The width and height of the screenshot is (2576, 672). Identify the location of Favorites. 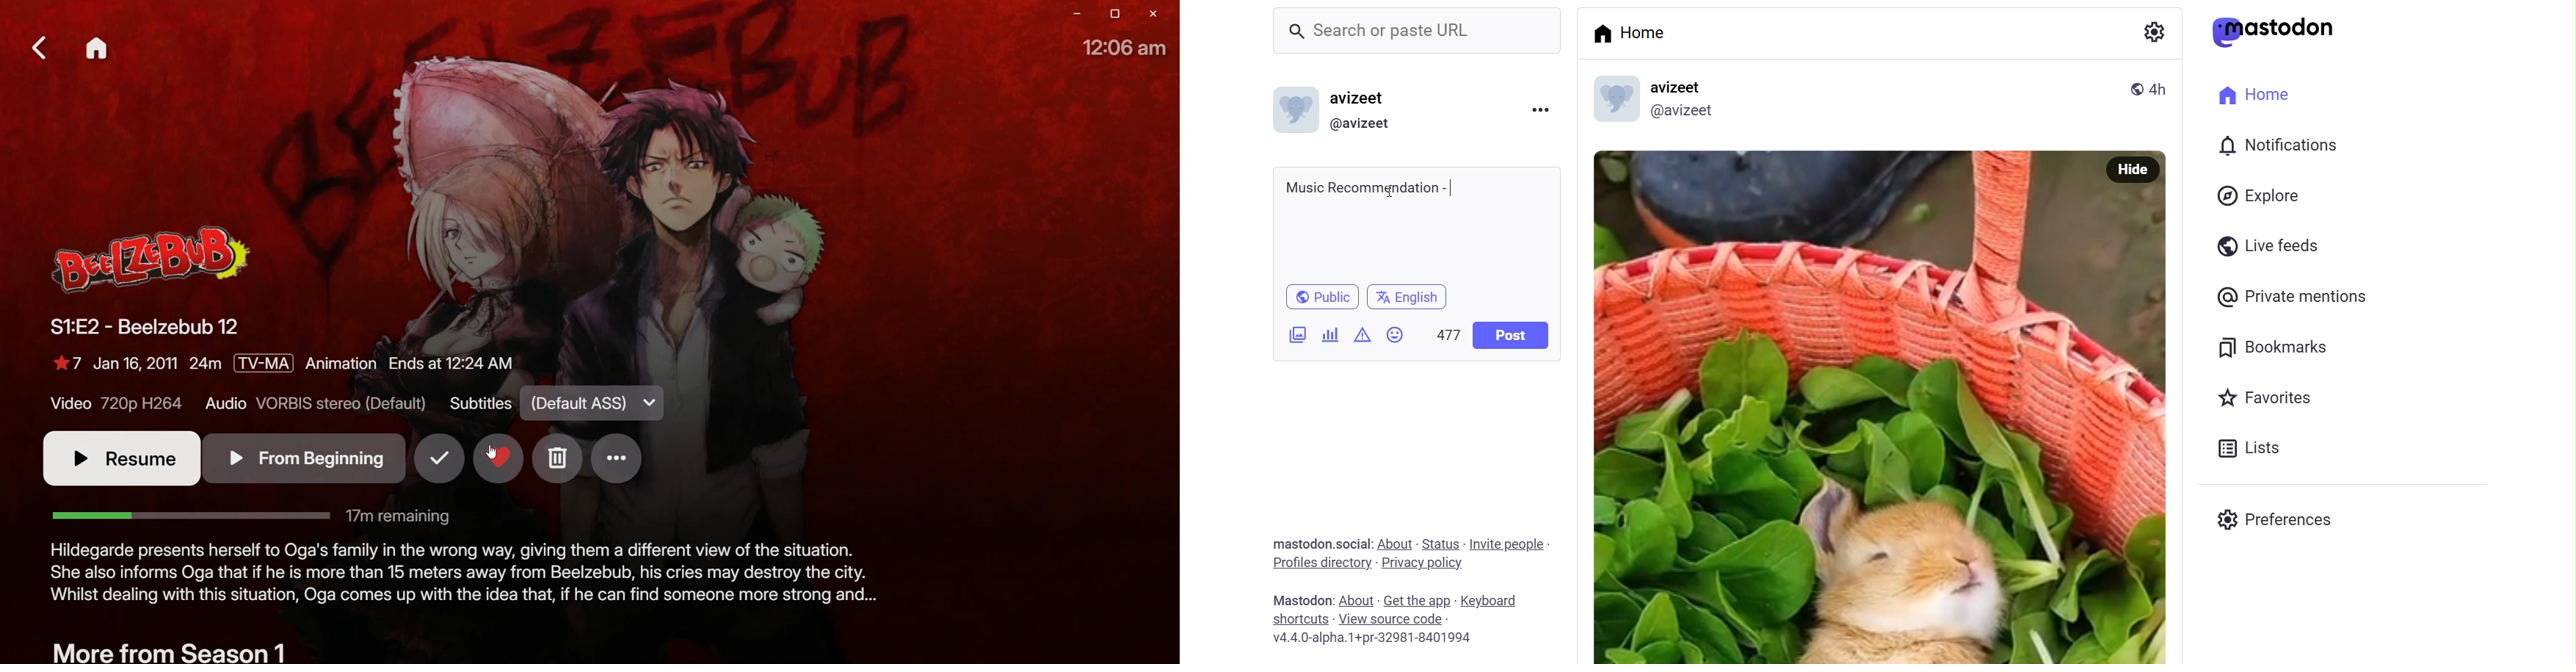
(2268, 398).